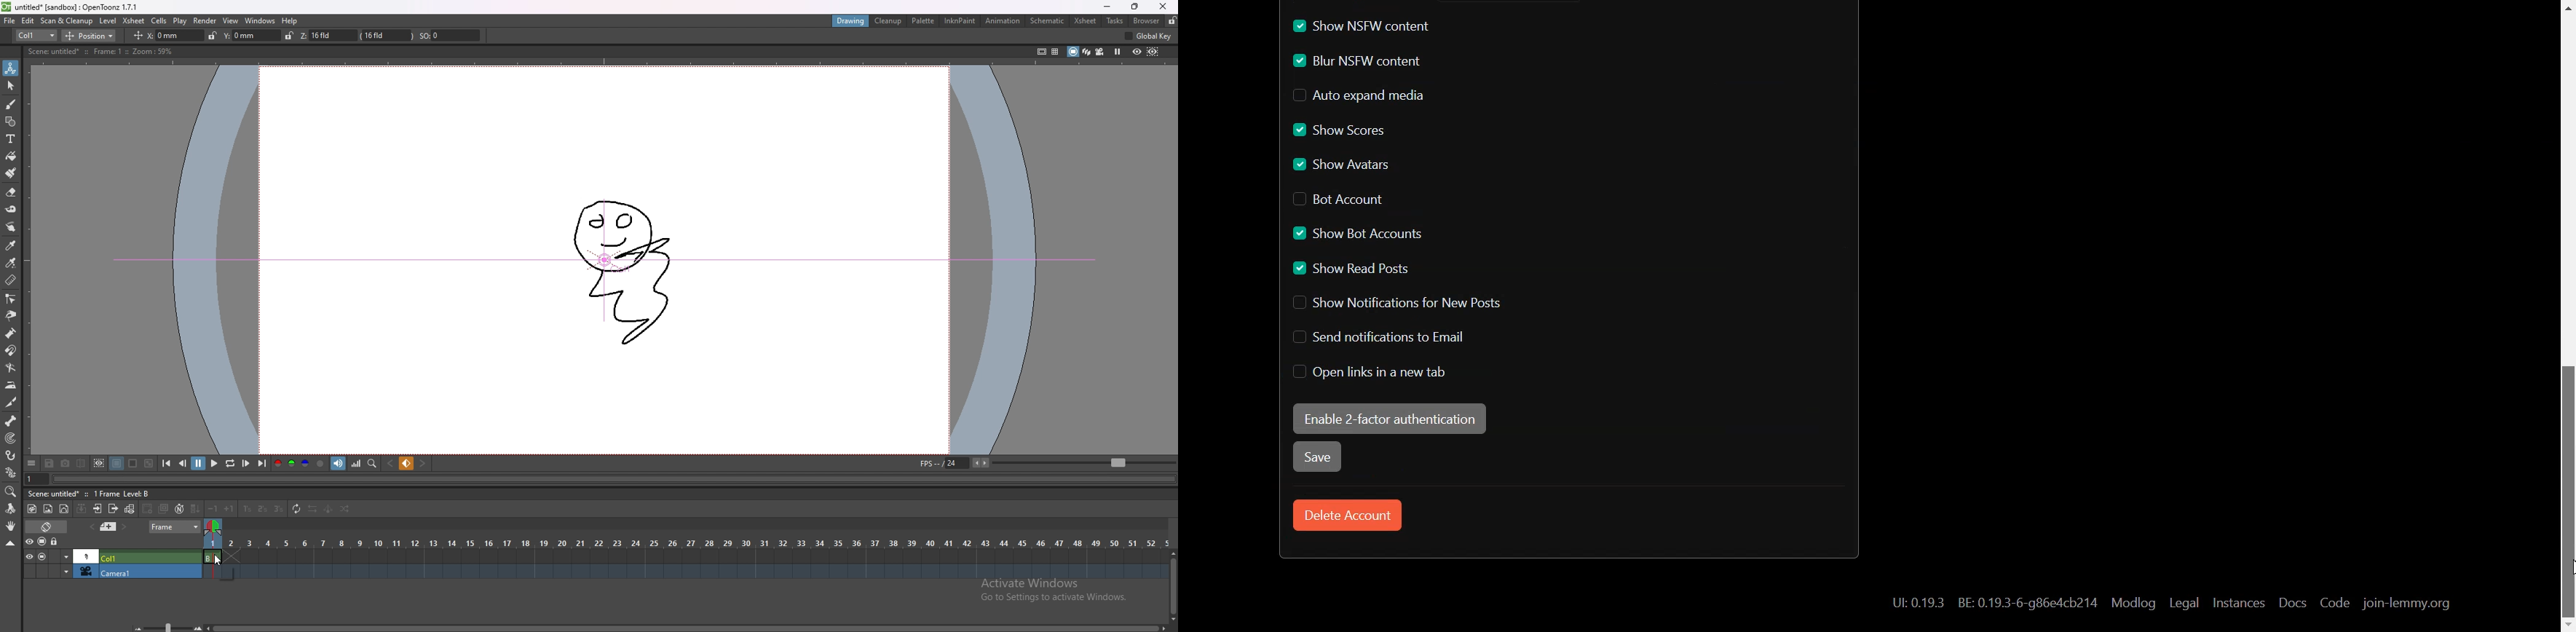 The image size is (2576, 644). What do you see at coordinates (231, 508) in the screenshot?
I see `increase step` at bounding box center [231, 508].